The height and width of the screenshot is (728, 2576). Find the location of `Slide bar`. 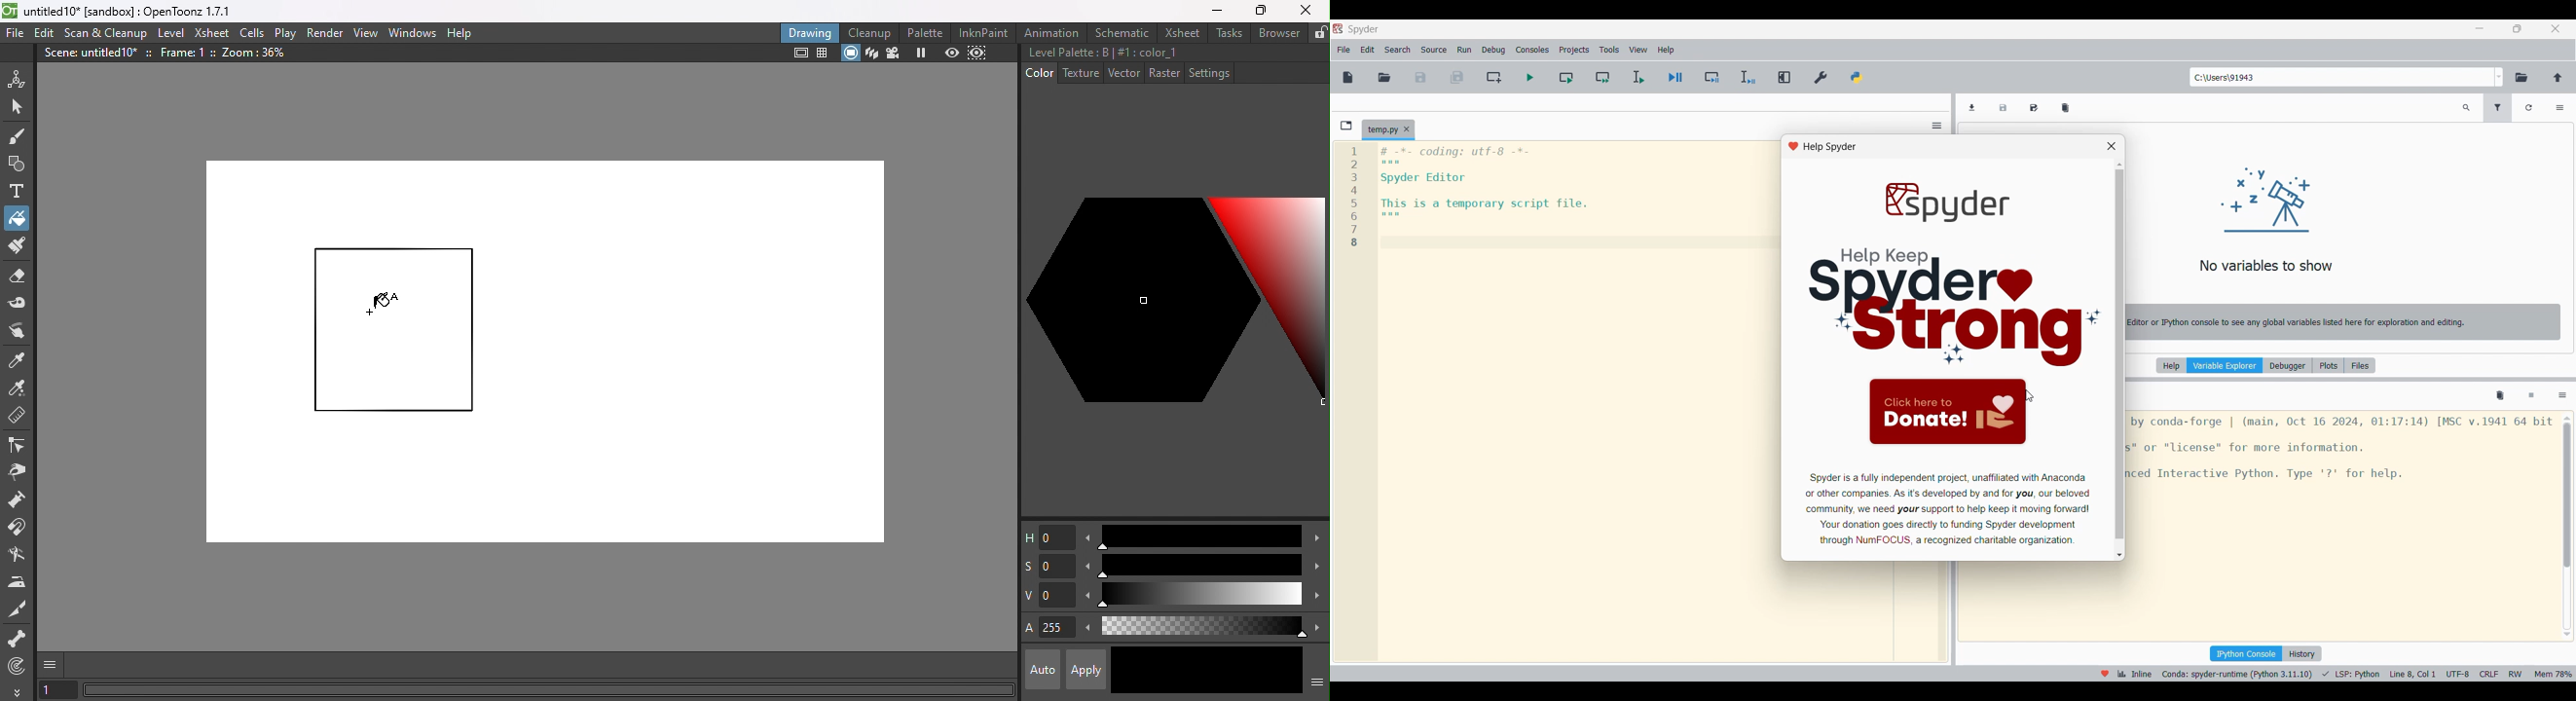

Slide bar is located at coordinates (1199, 566).